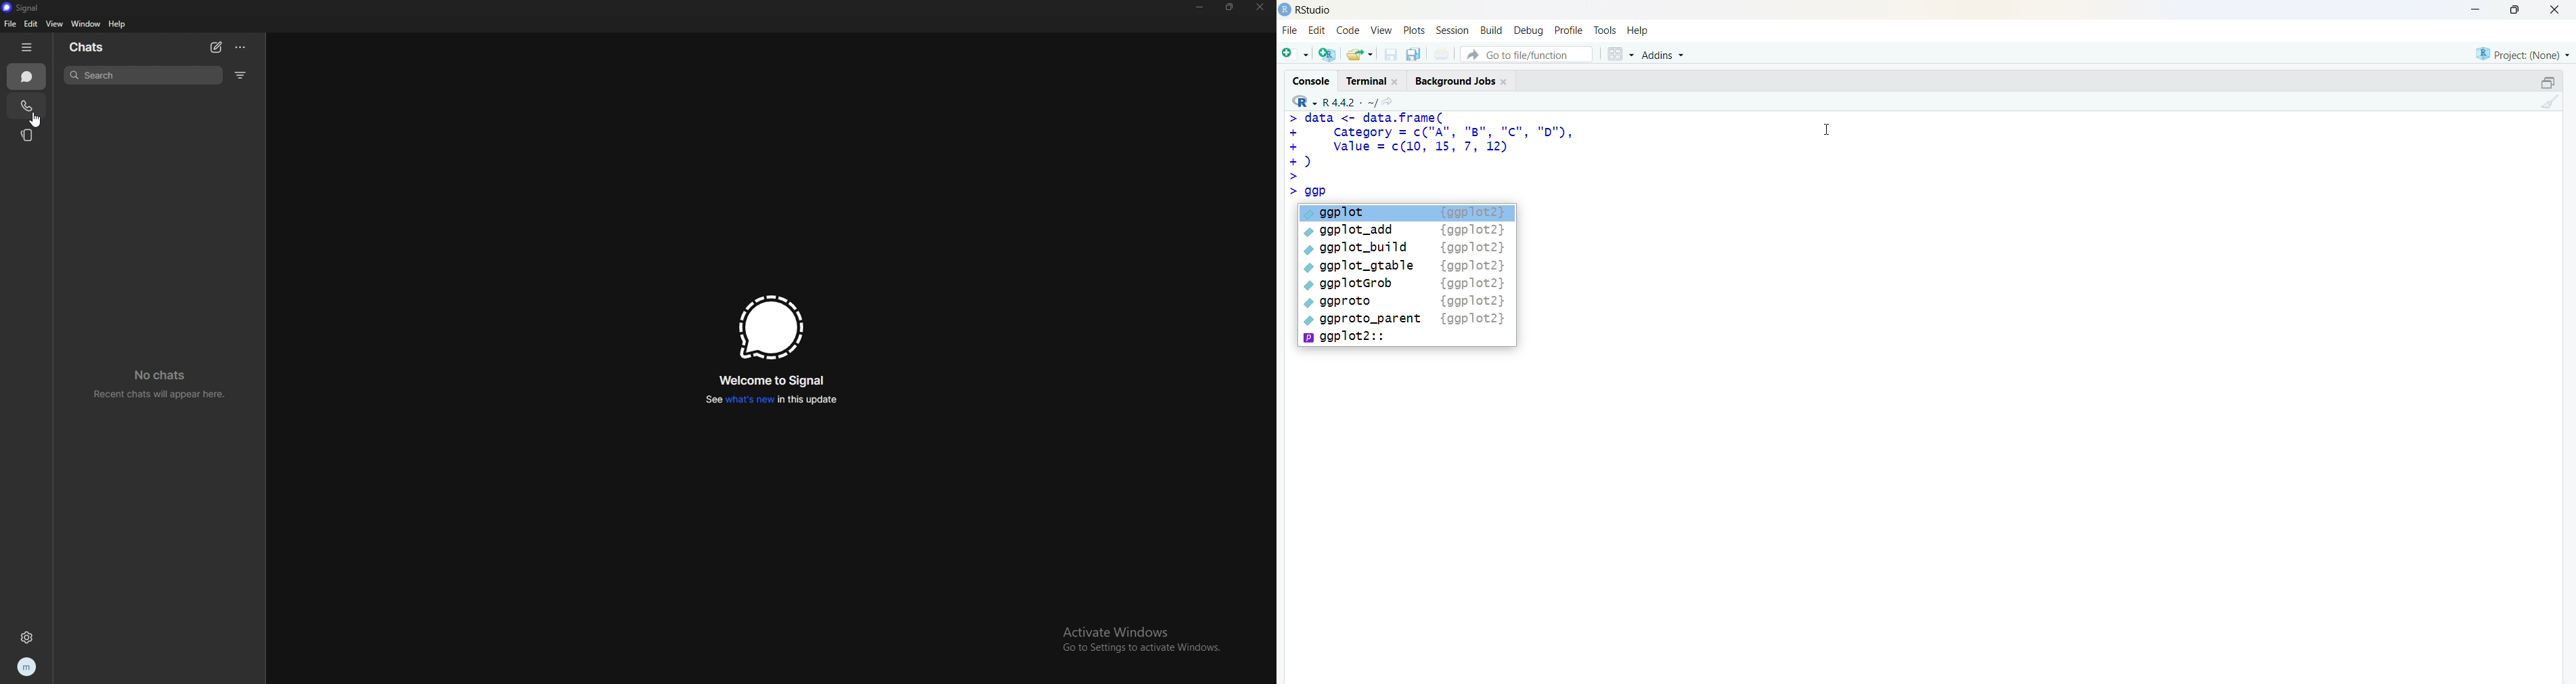 The height and width of the screenshot is (700, 2576). I want to click on selected project - none, so click(2525, 54).